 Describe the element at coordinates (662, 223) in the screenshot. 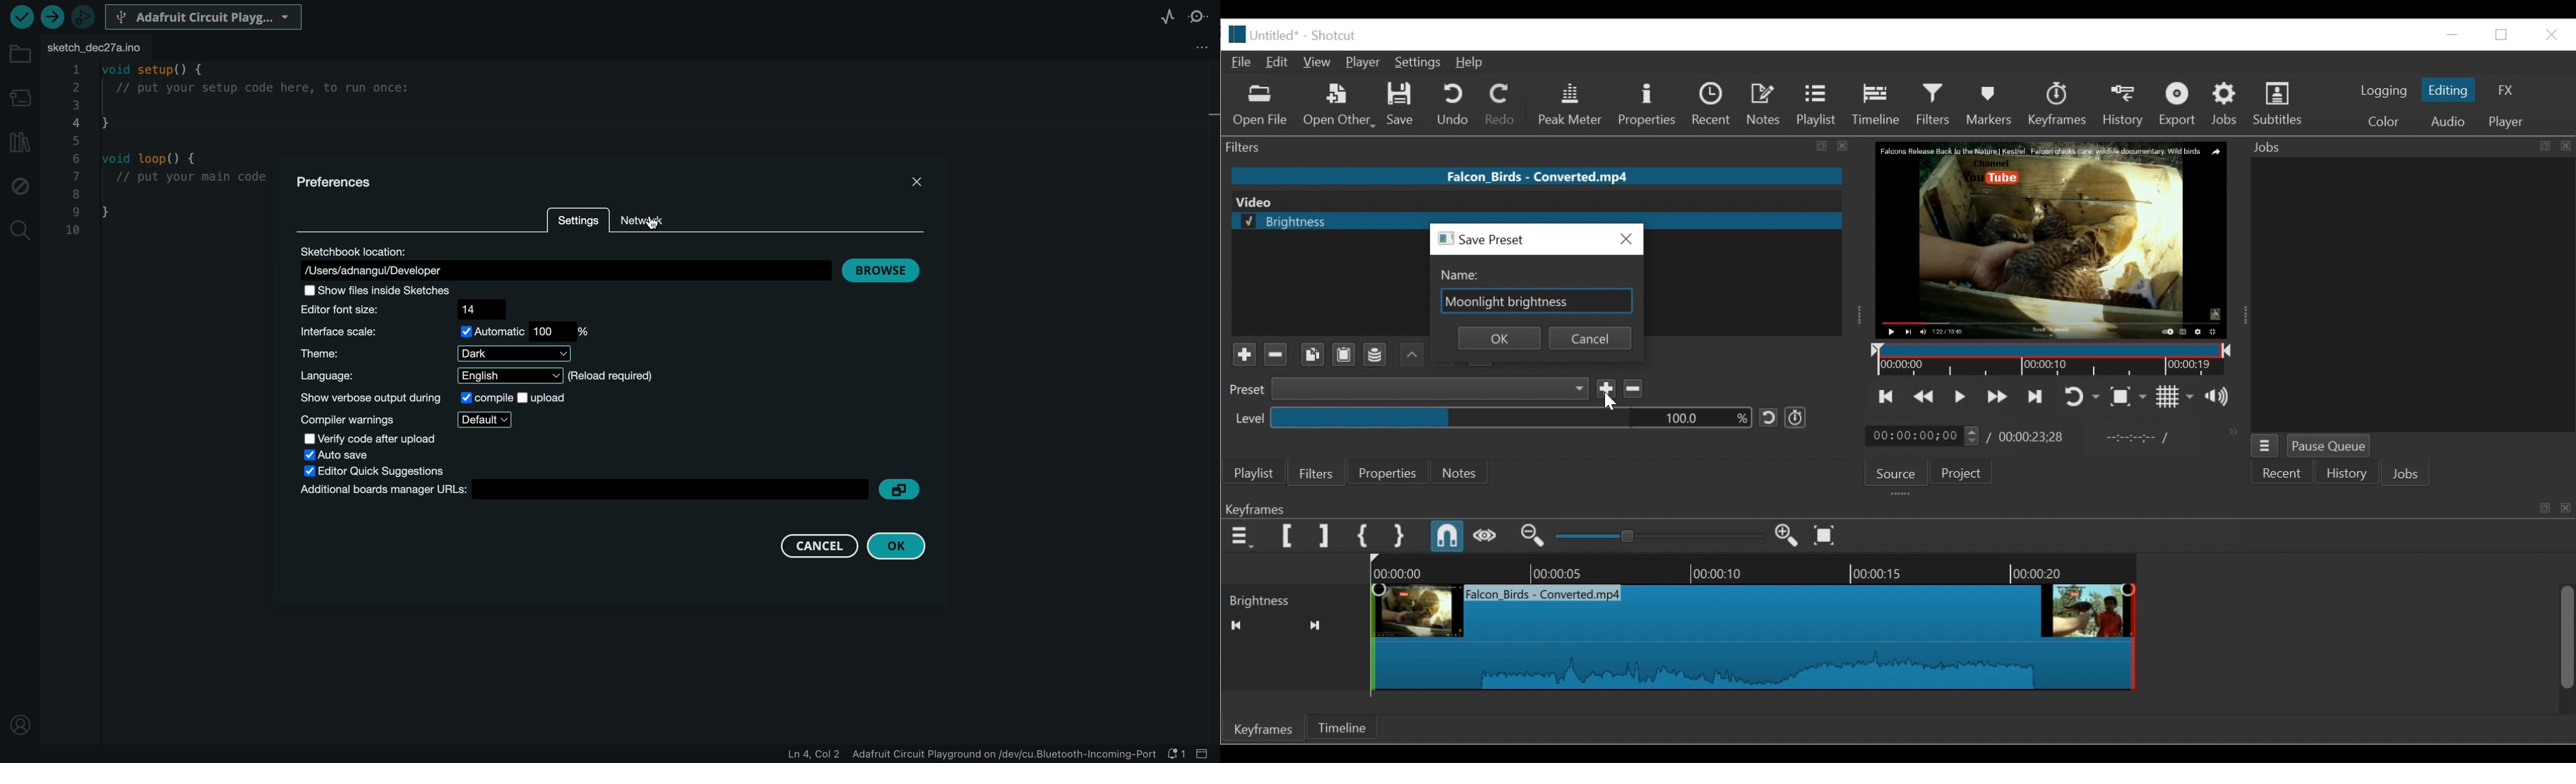

I see `cursor` at that location.